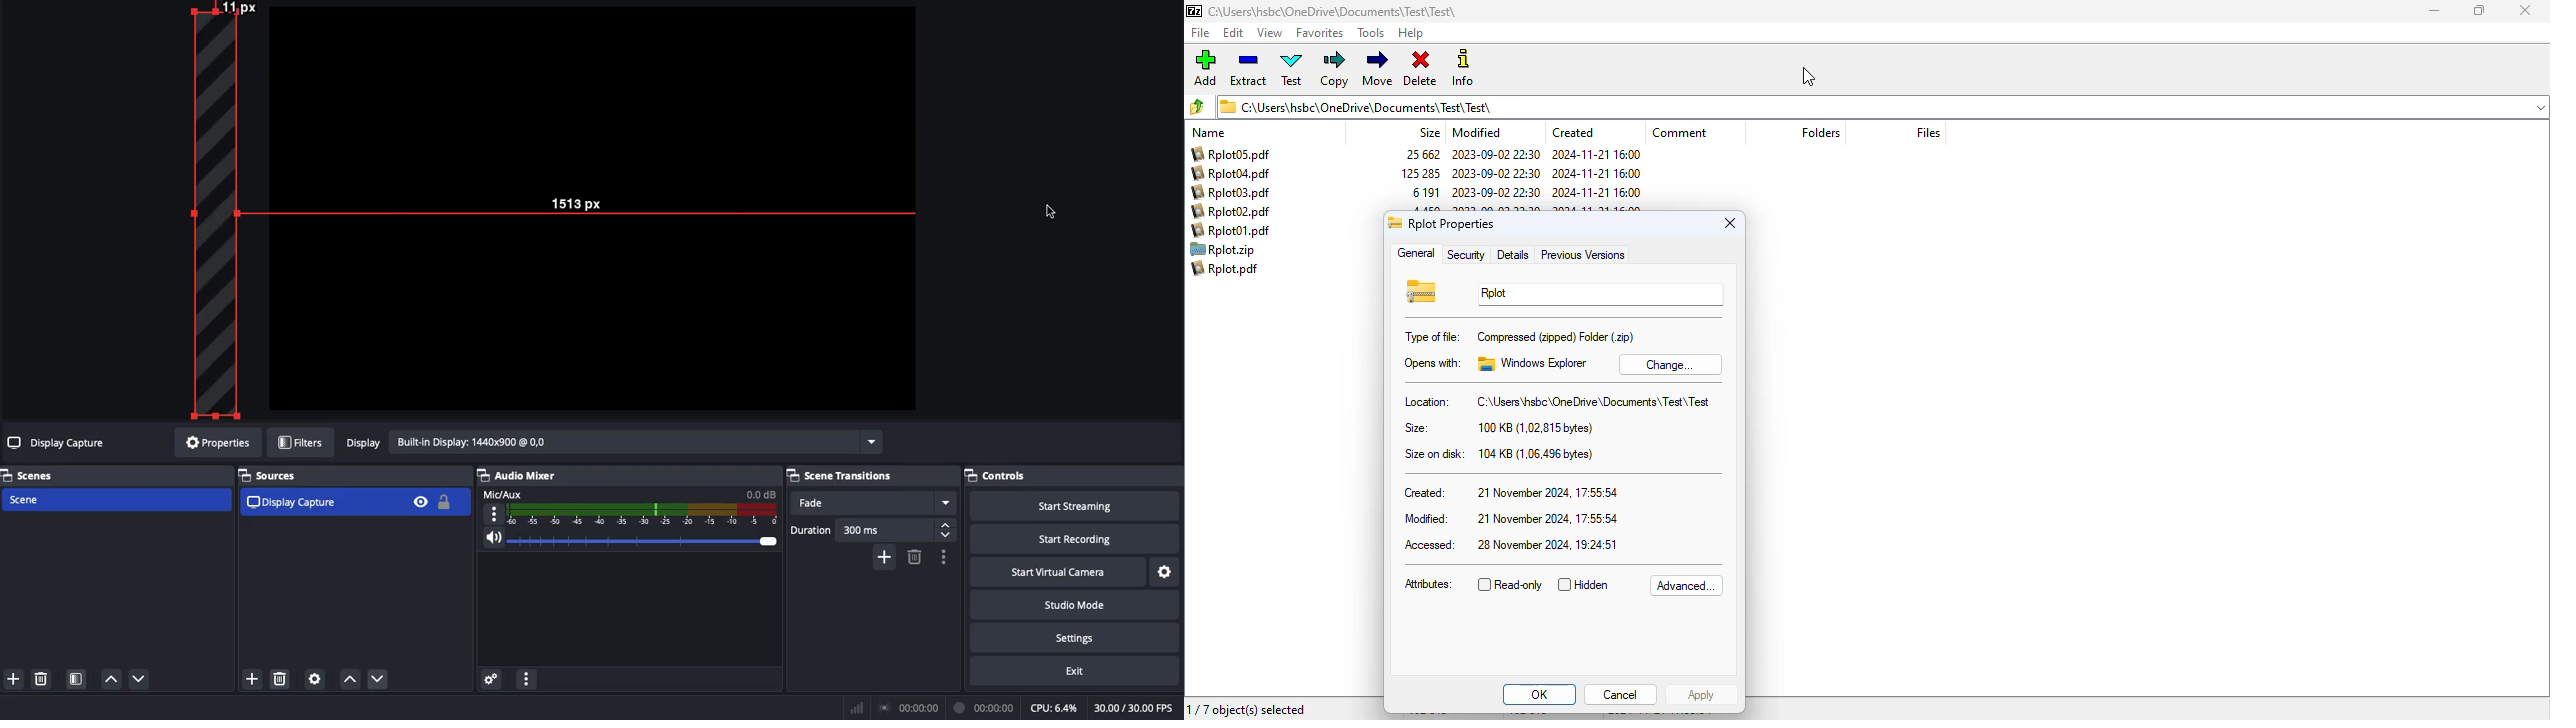 The height and width of the screenshot is (728, 2576). I want to click on FPS, so click(1139, 708).